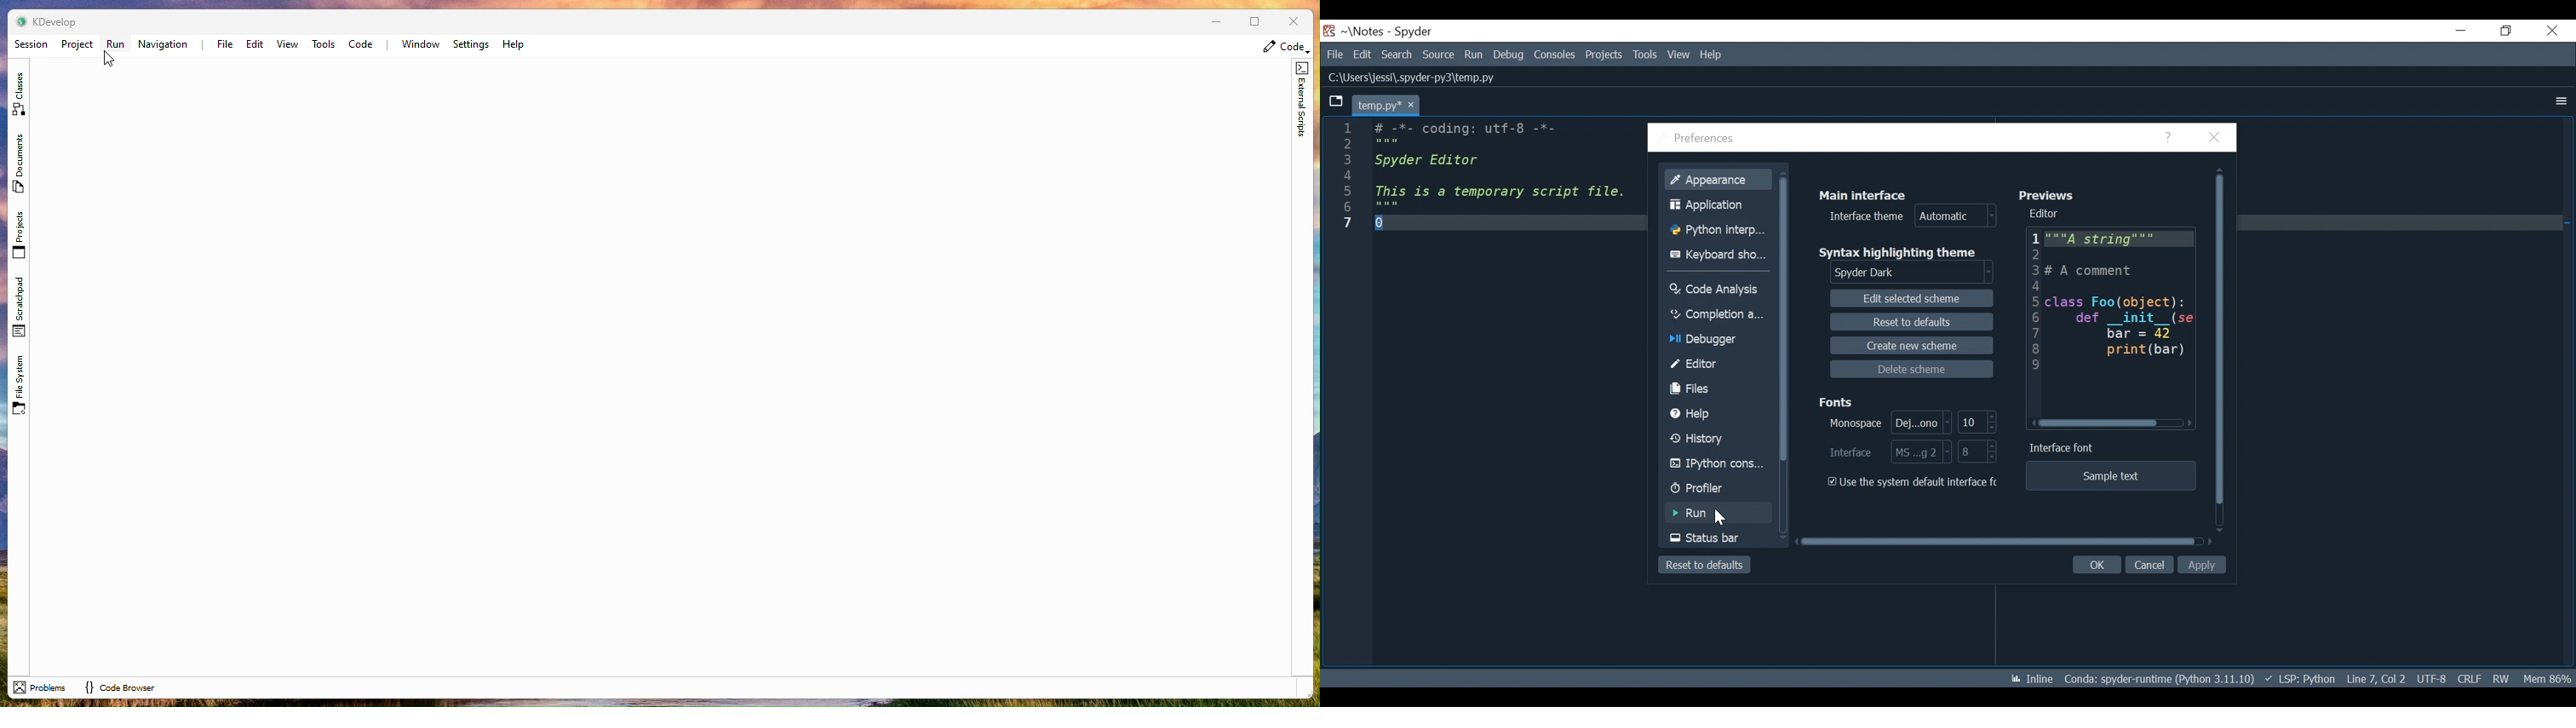 The height and width of the screenshot is (728, 2576). What do you see at coordinates (2045, 196) in the screenshot?
I see `Preview` at bounding box center [2045, 196].